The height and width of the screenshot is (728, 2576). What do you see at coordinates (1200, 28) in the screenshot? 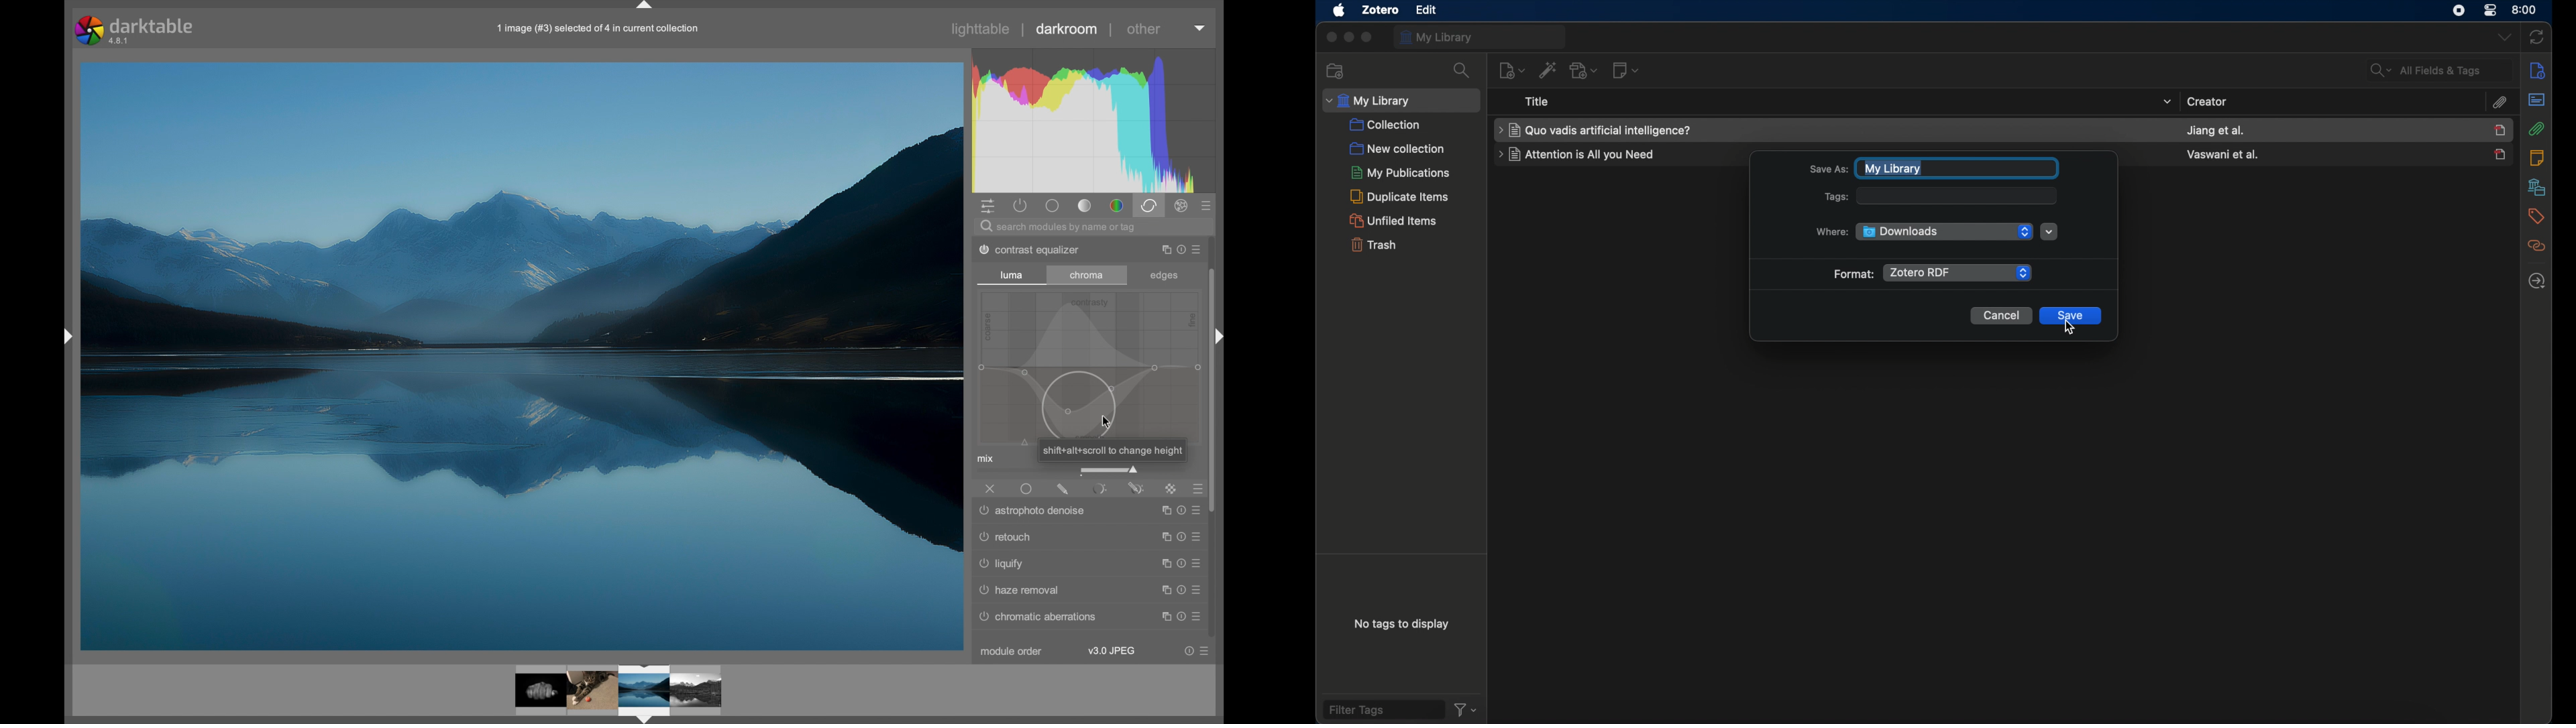
I see `dropdown` at bounding box center [1200, 28].